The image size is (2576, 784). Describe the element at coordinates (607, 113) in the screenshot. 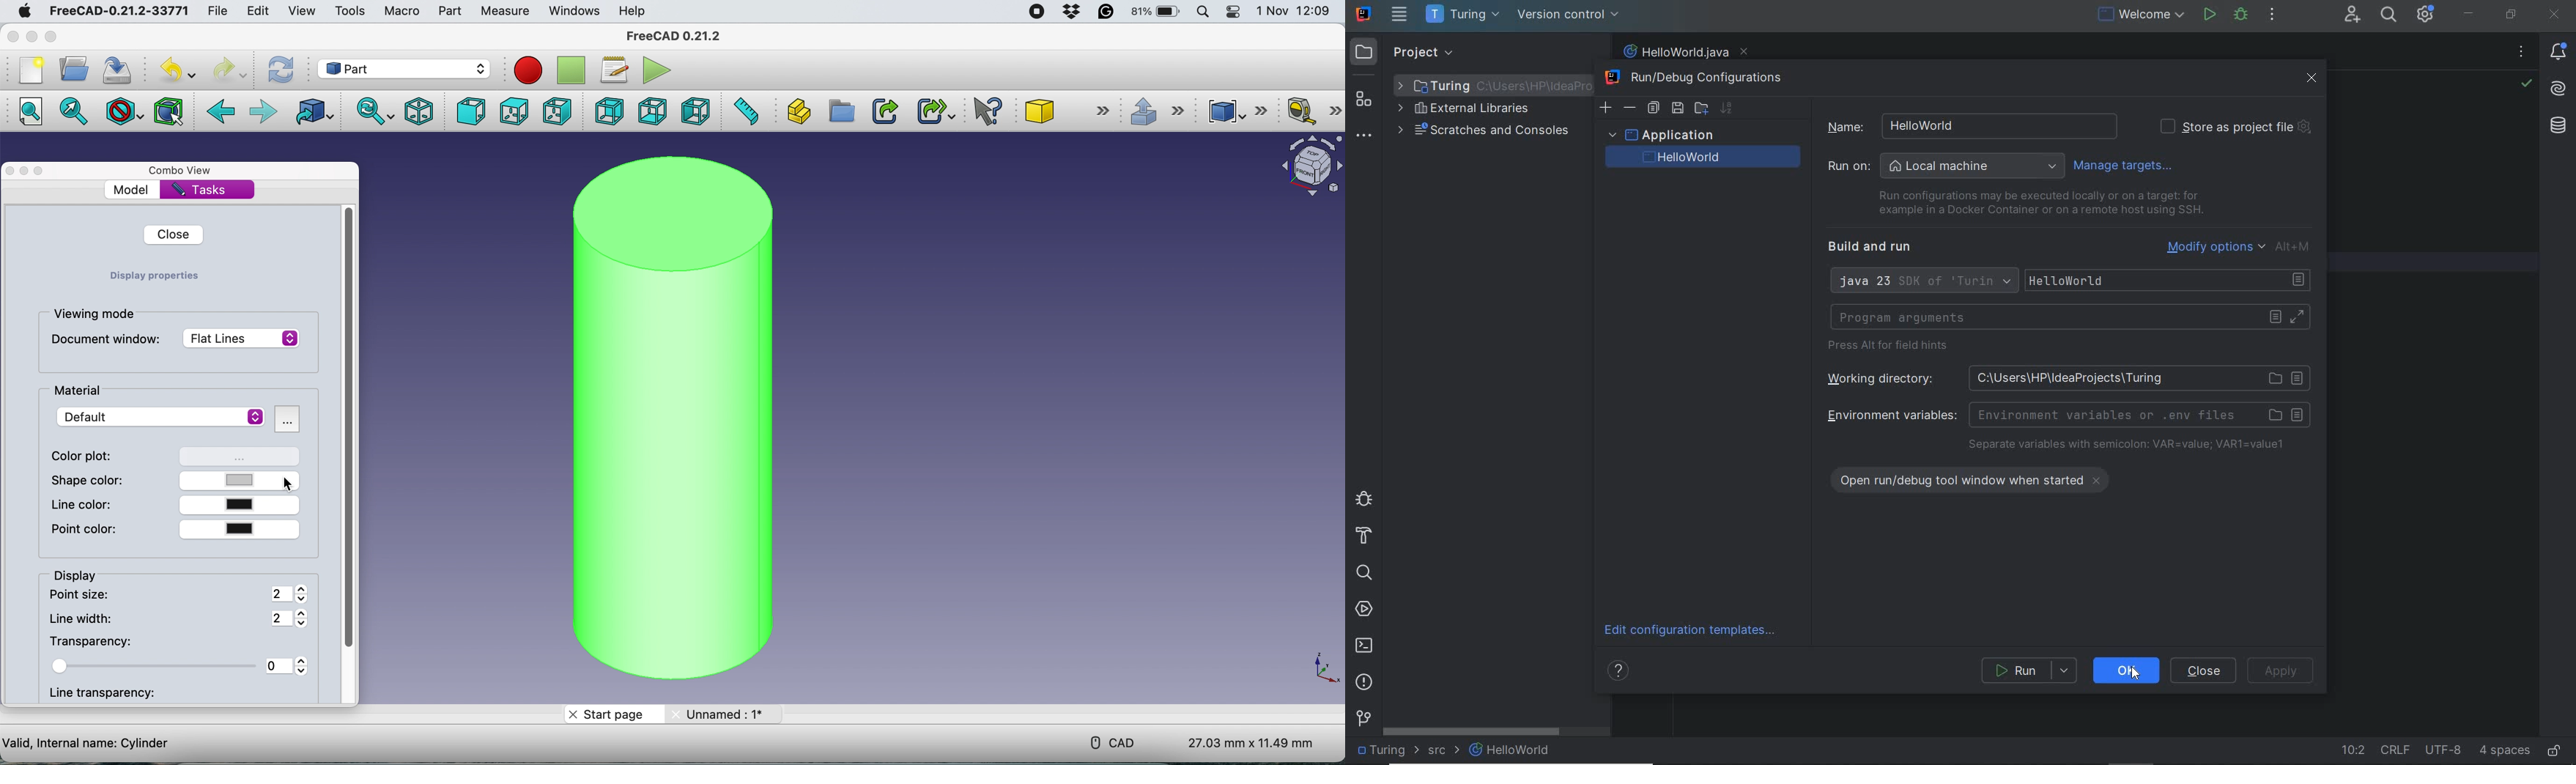

I see `rear` at that location.